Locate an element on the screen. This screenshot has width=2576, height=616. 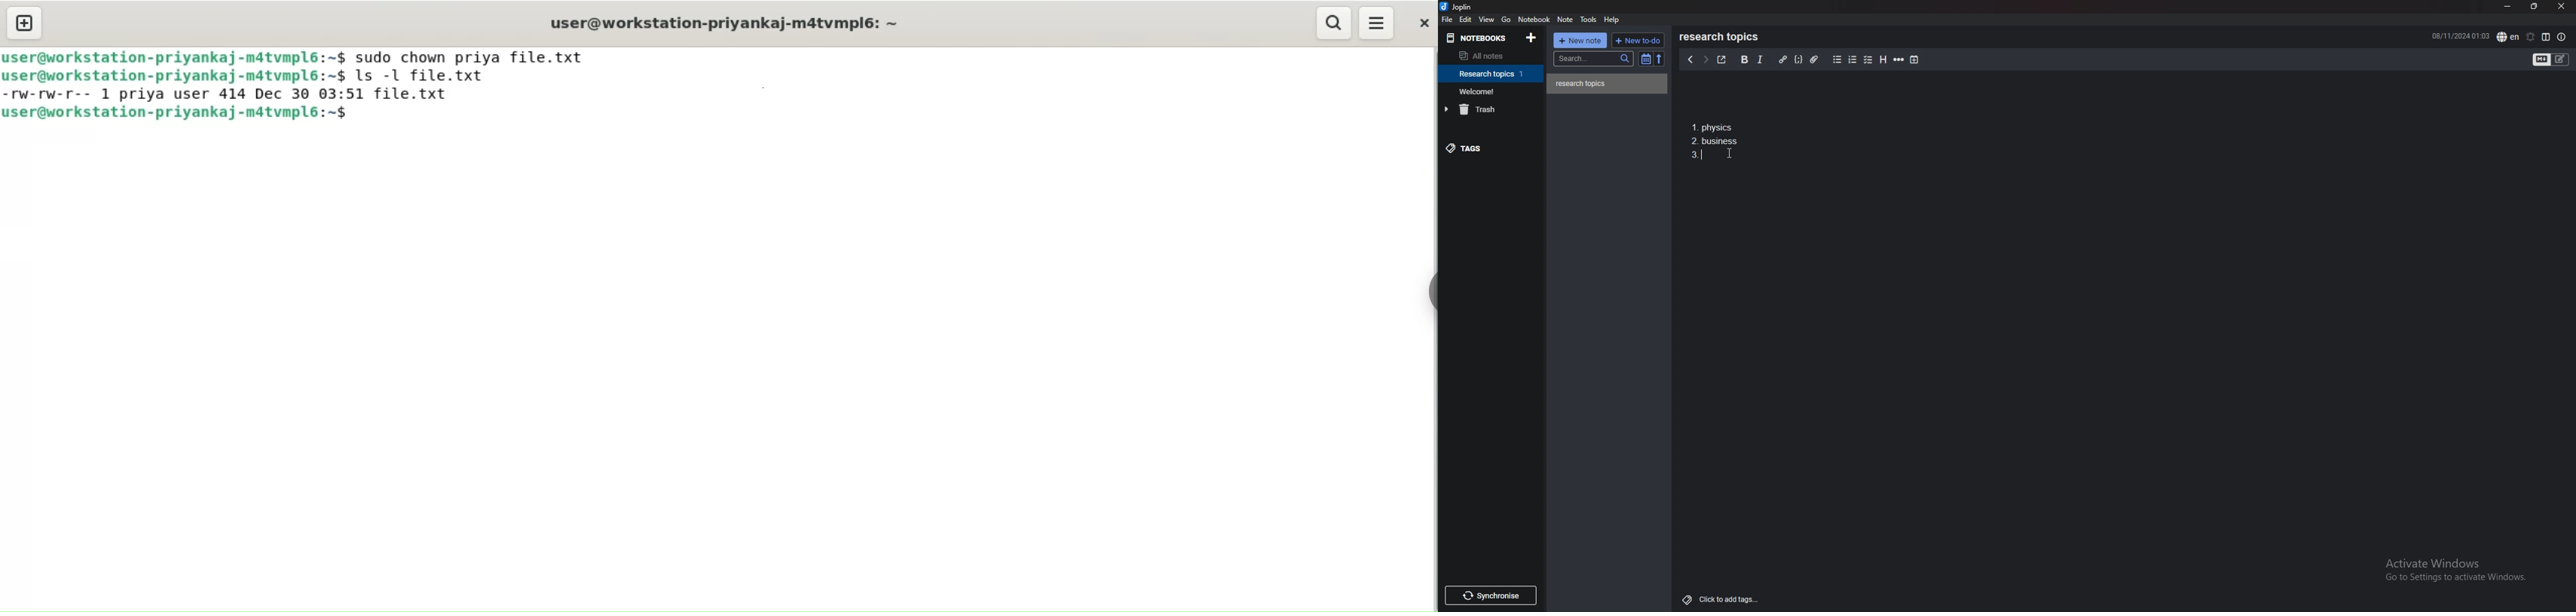
numbered list is located at coordinates (1854, 60).